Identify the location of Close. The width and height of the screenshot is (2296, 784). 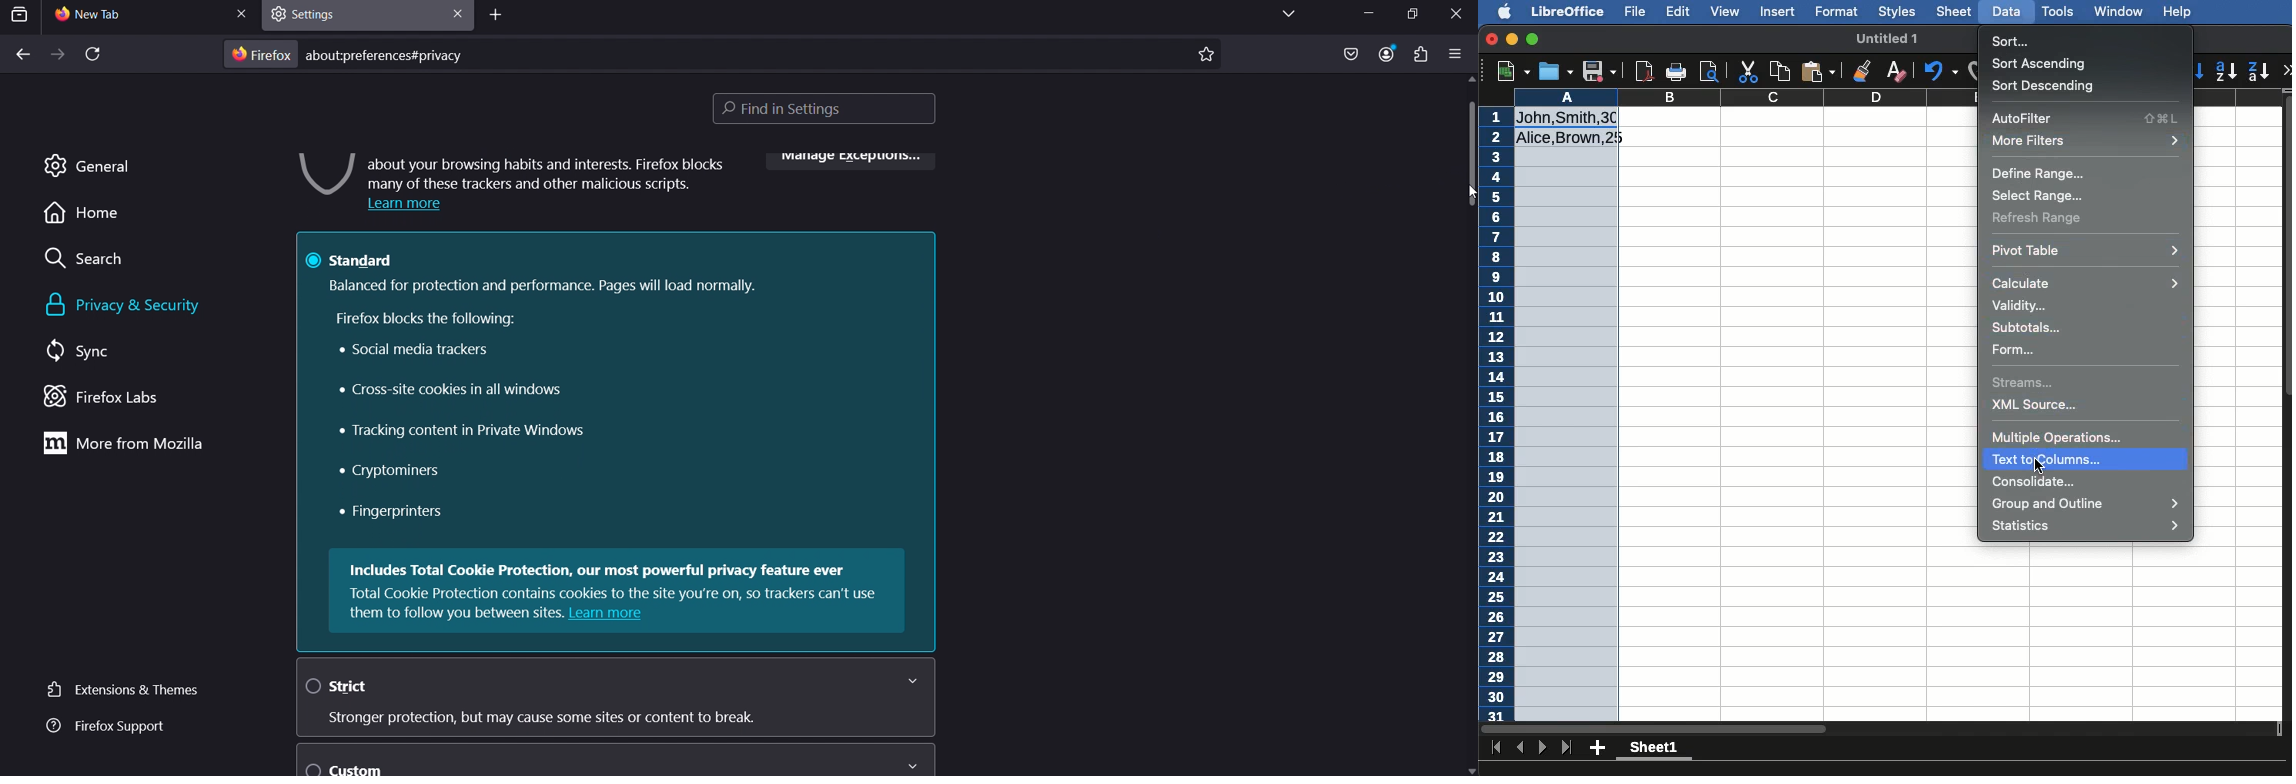
(1491, 39).